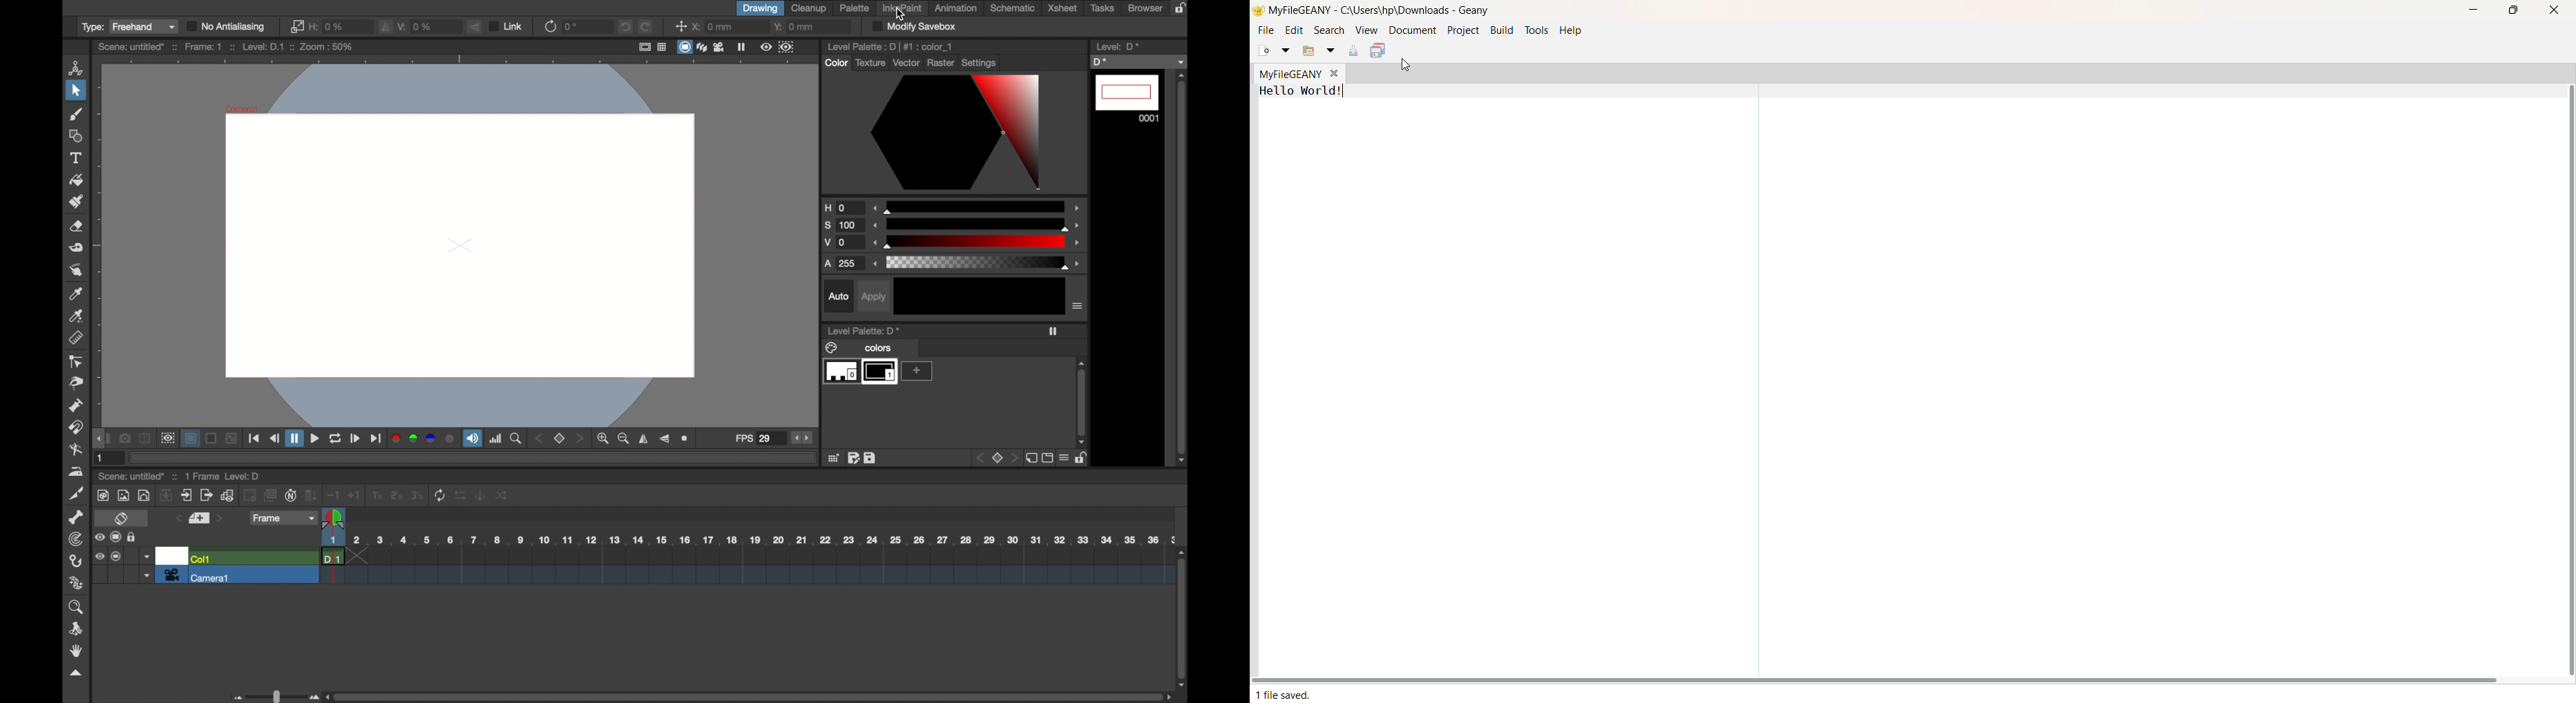  What do you see at coordinates (221, 519) in the screenshot?
I see `next set` at bounding box center [221, 519].